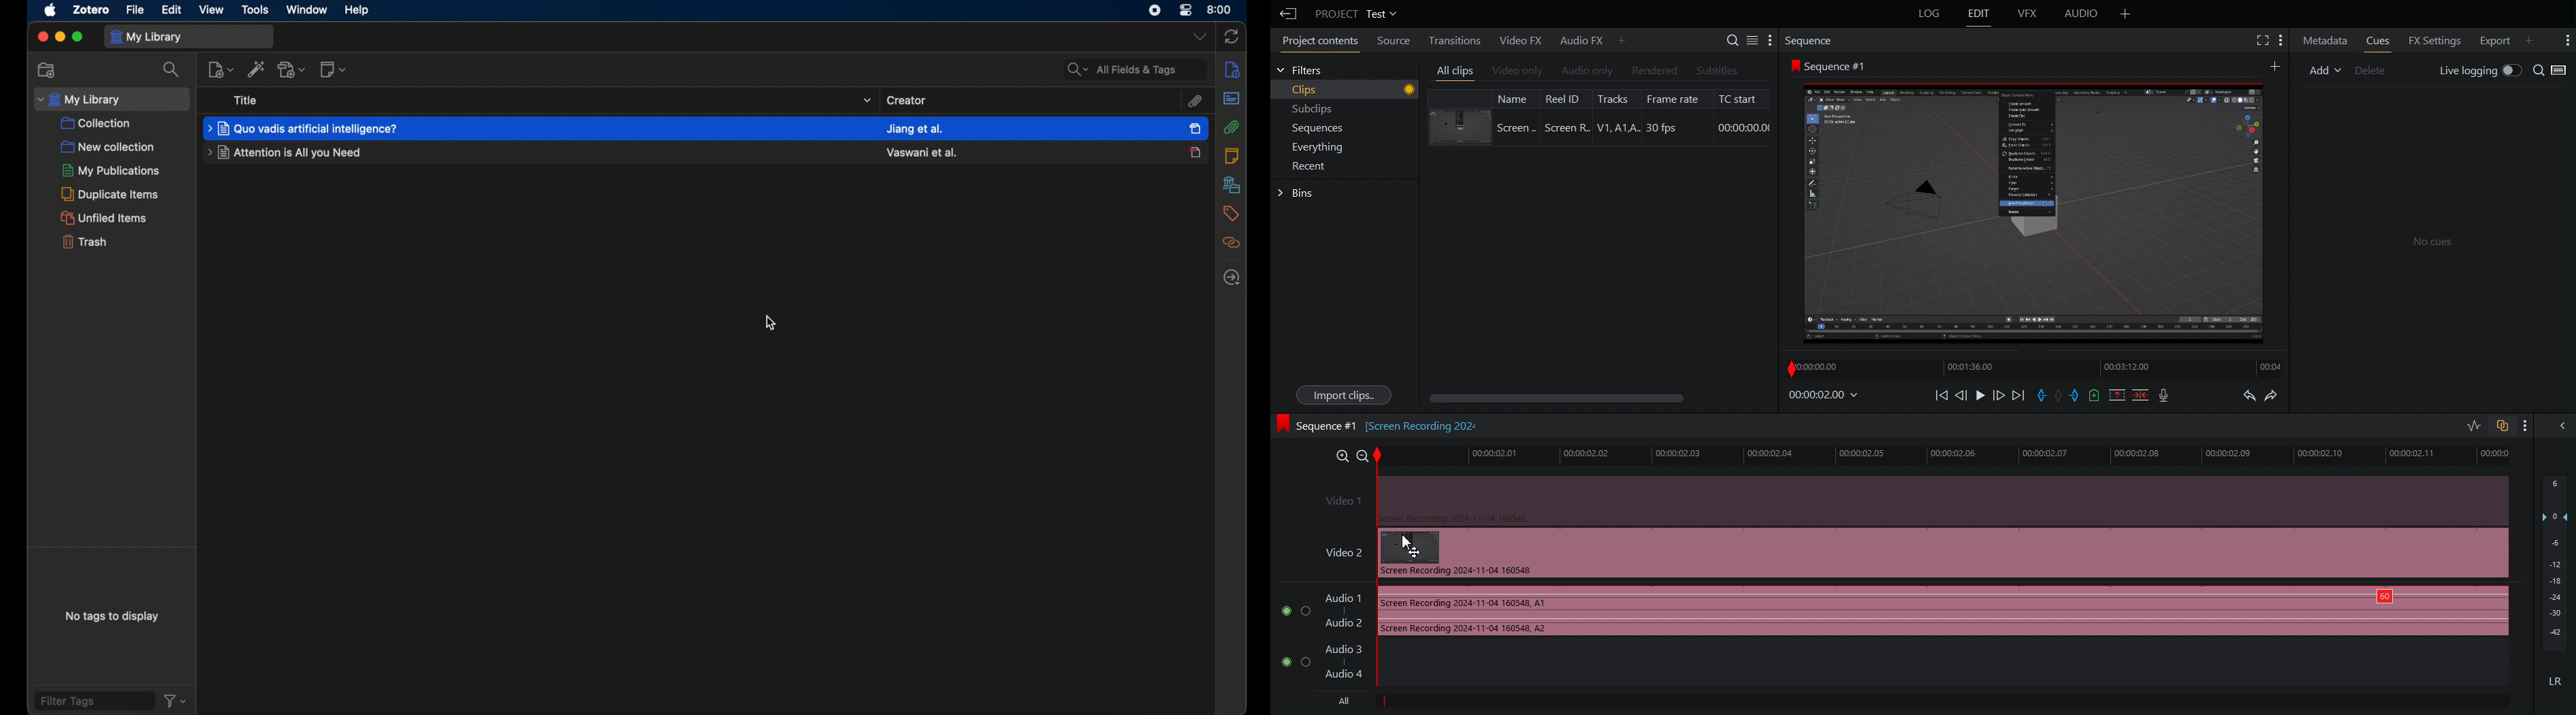 The width and height of the screenshot is (2576, 728). Describe the element at coordinates (1349, 702) in the screenshot. I see `All` at that location.